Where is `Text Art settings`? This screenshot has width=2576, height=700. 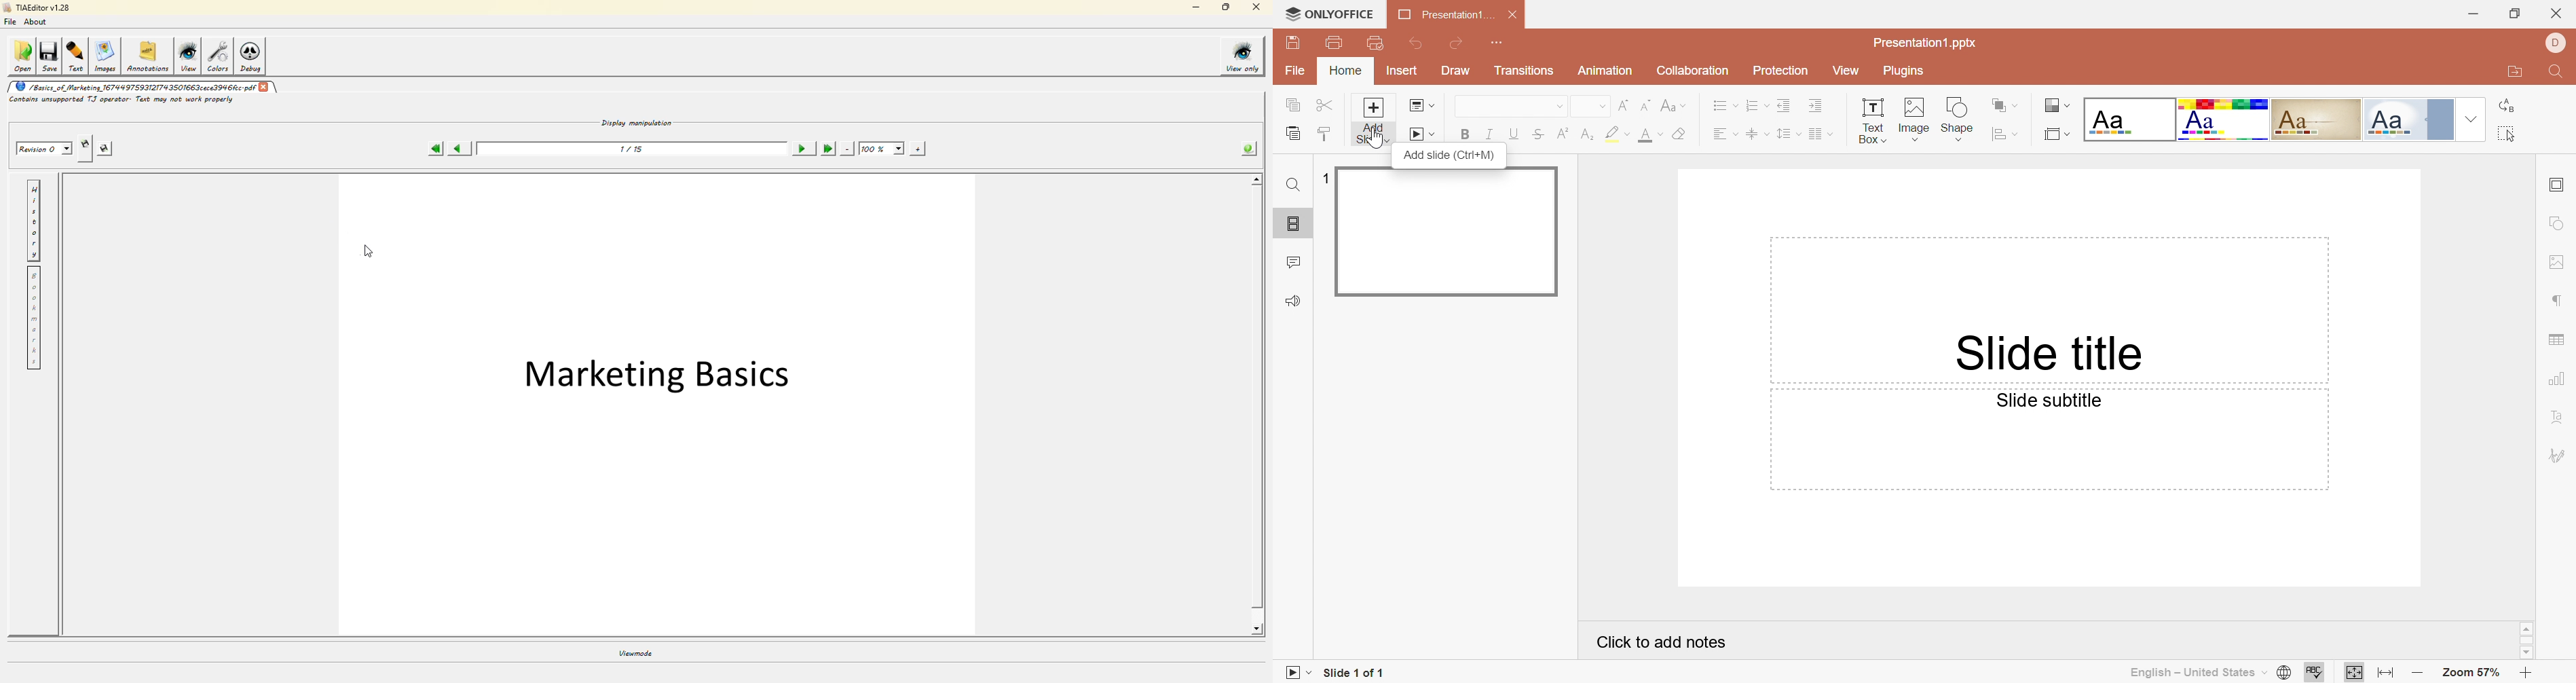 Text Art settings is located at coordinates (2559, 416).